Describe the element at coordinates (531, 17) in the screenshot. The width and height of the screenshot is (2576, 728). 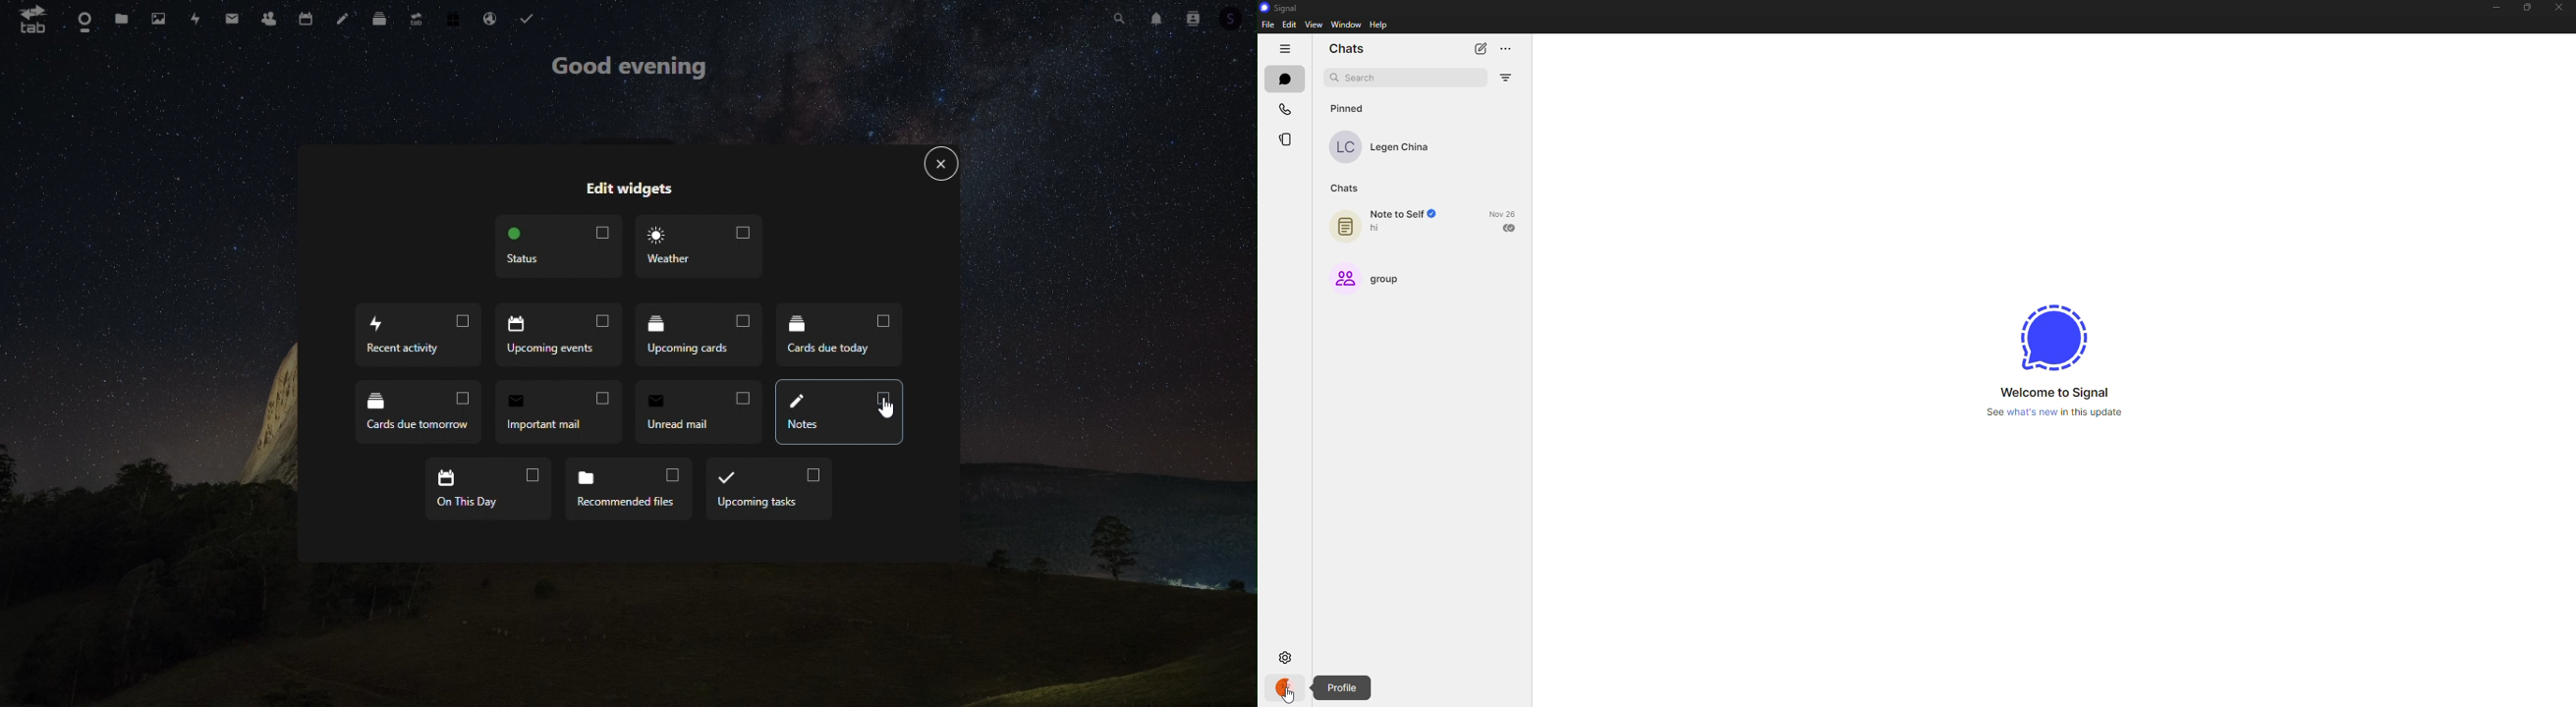
I see `task` at that location.